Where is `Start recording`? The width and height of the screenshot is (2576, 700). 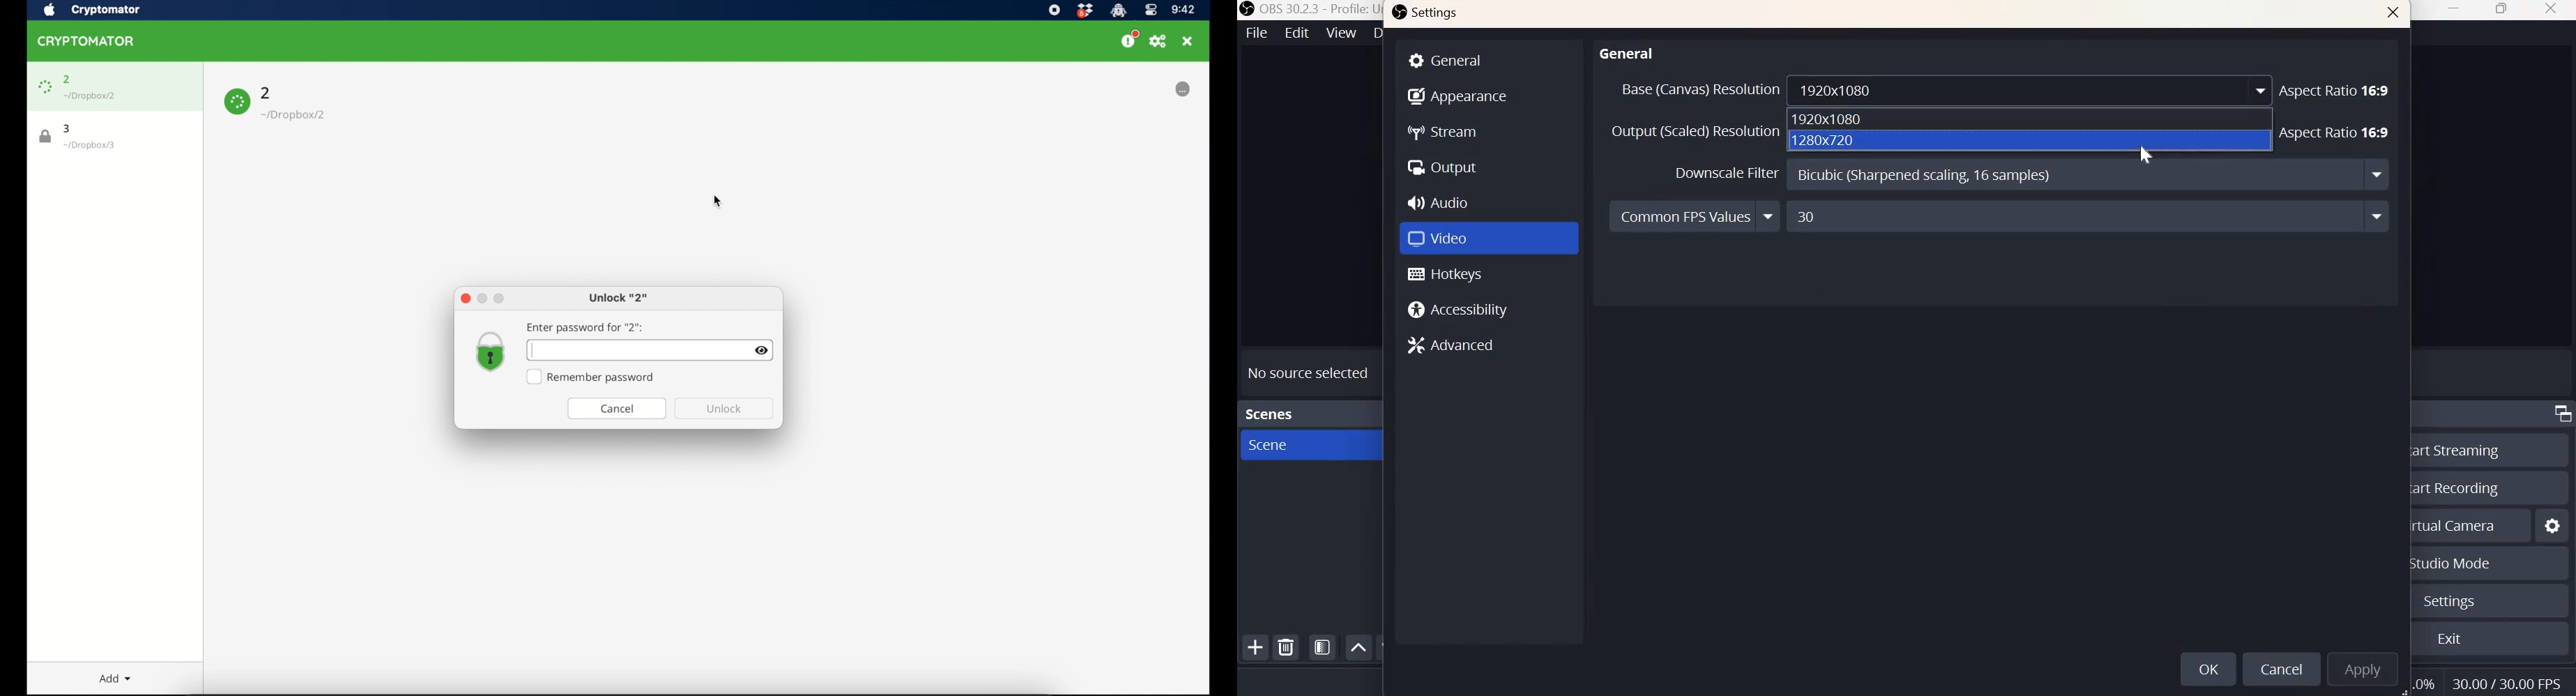 Start recording is located at coordinates (2457, 487).